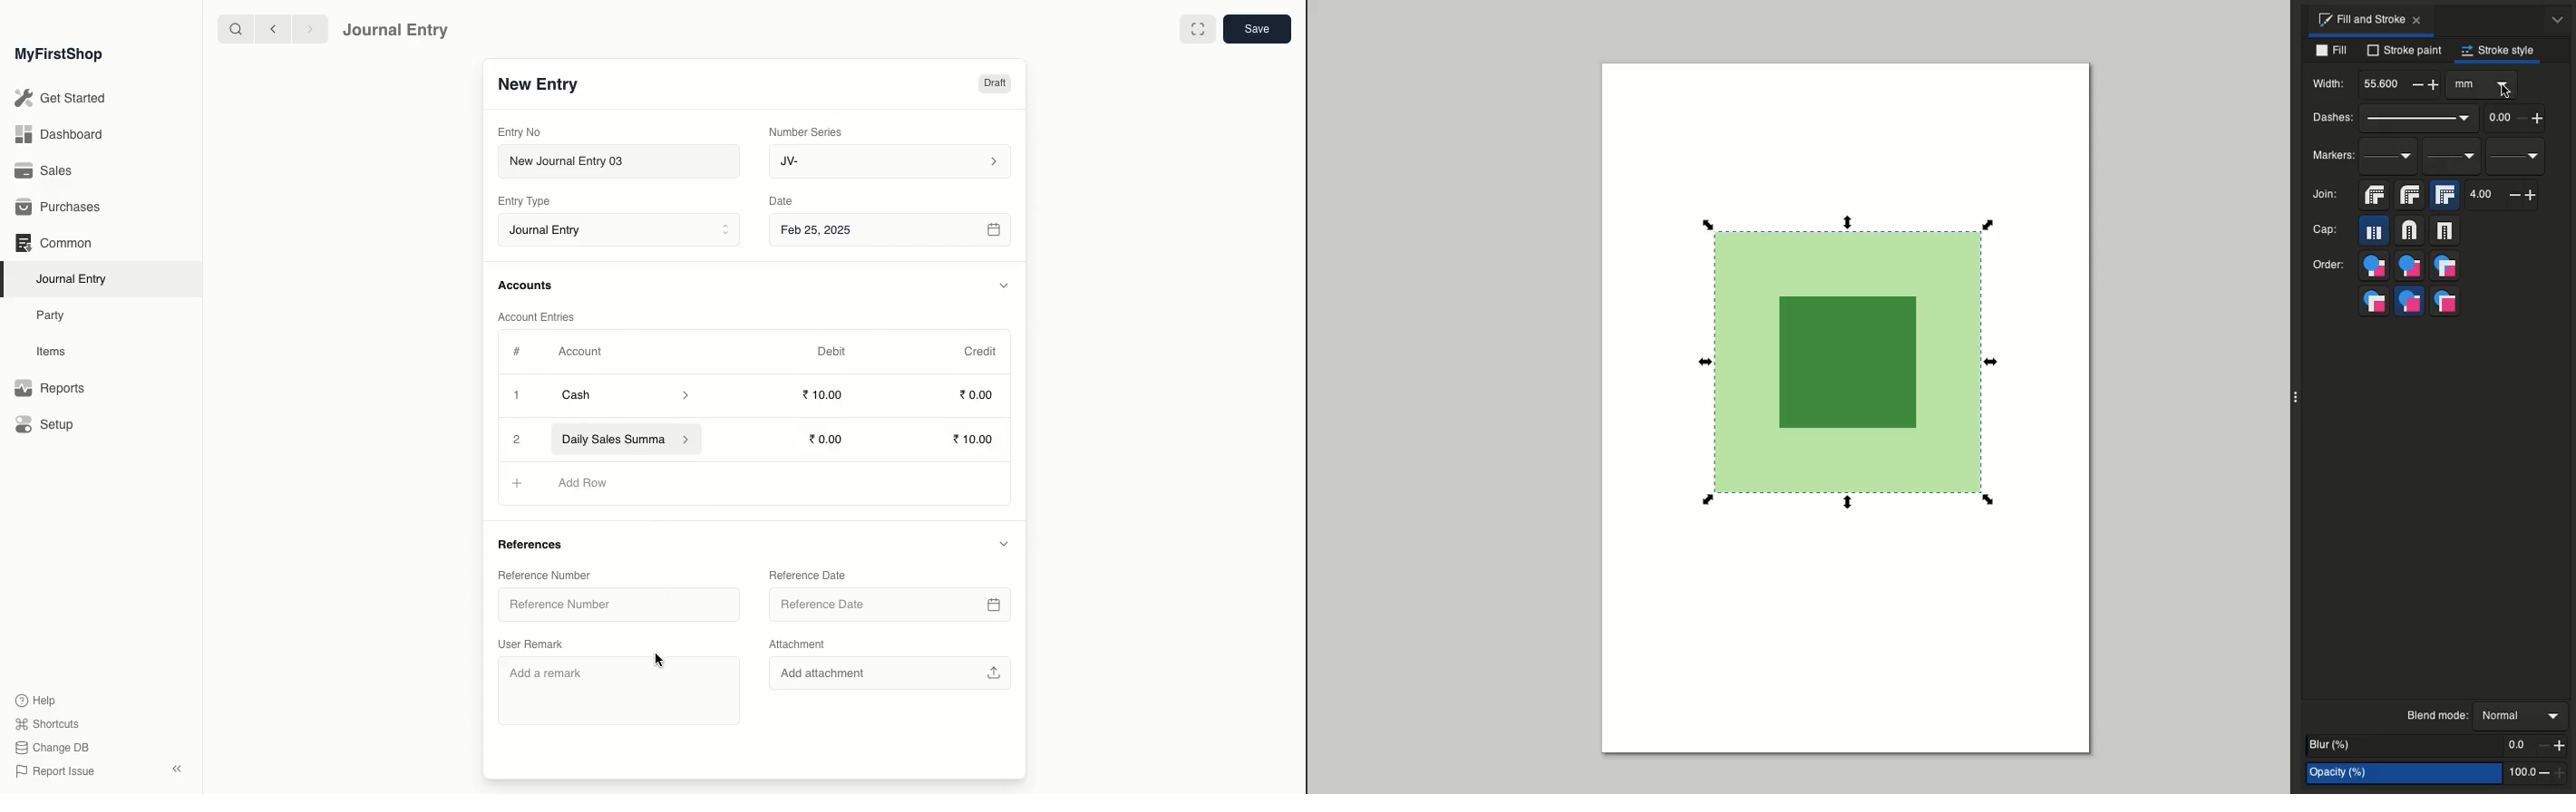  Describe the element at coordinates (2332, 154) in the screenshot. I see `Markers` at that location.